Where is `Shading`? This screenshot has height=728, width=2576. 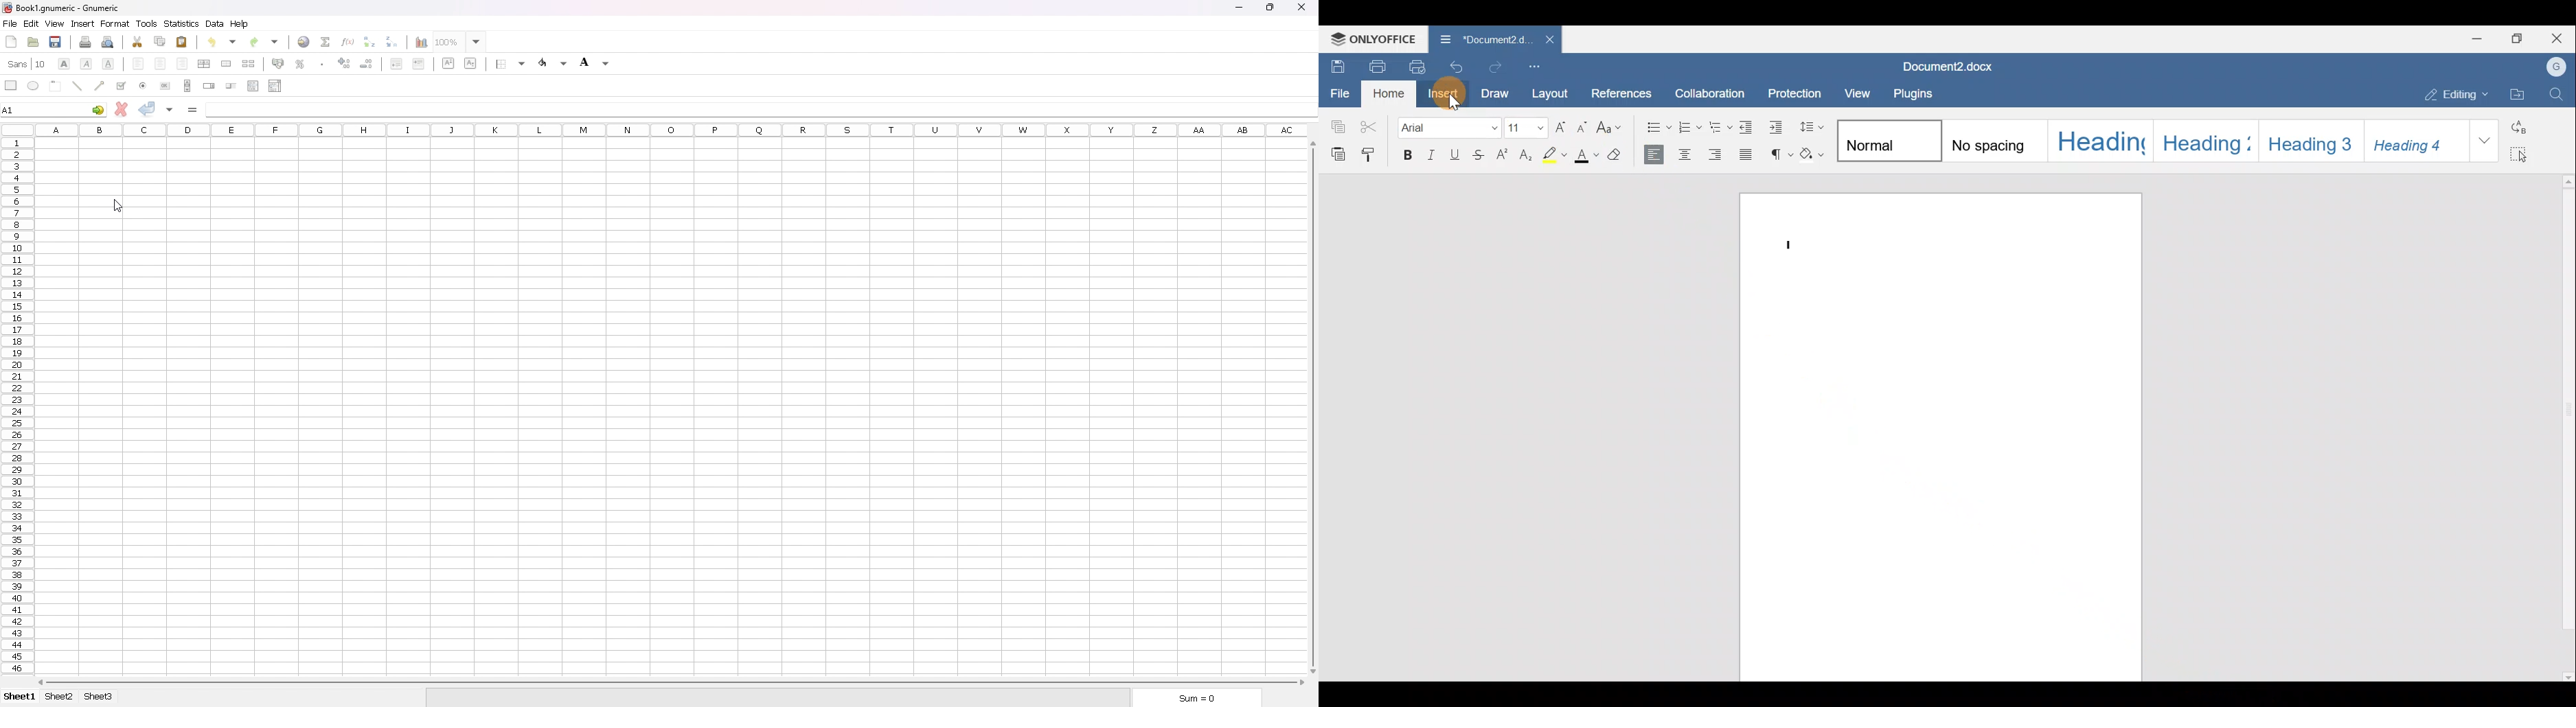
Shading is located at coordinates (1814, 154).